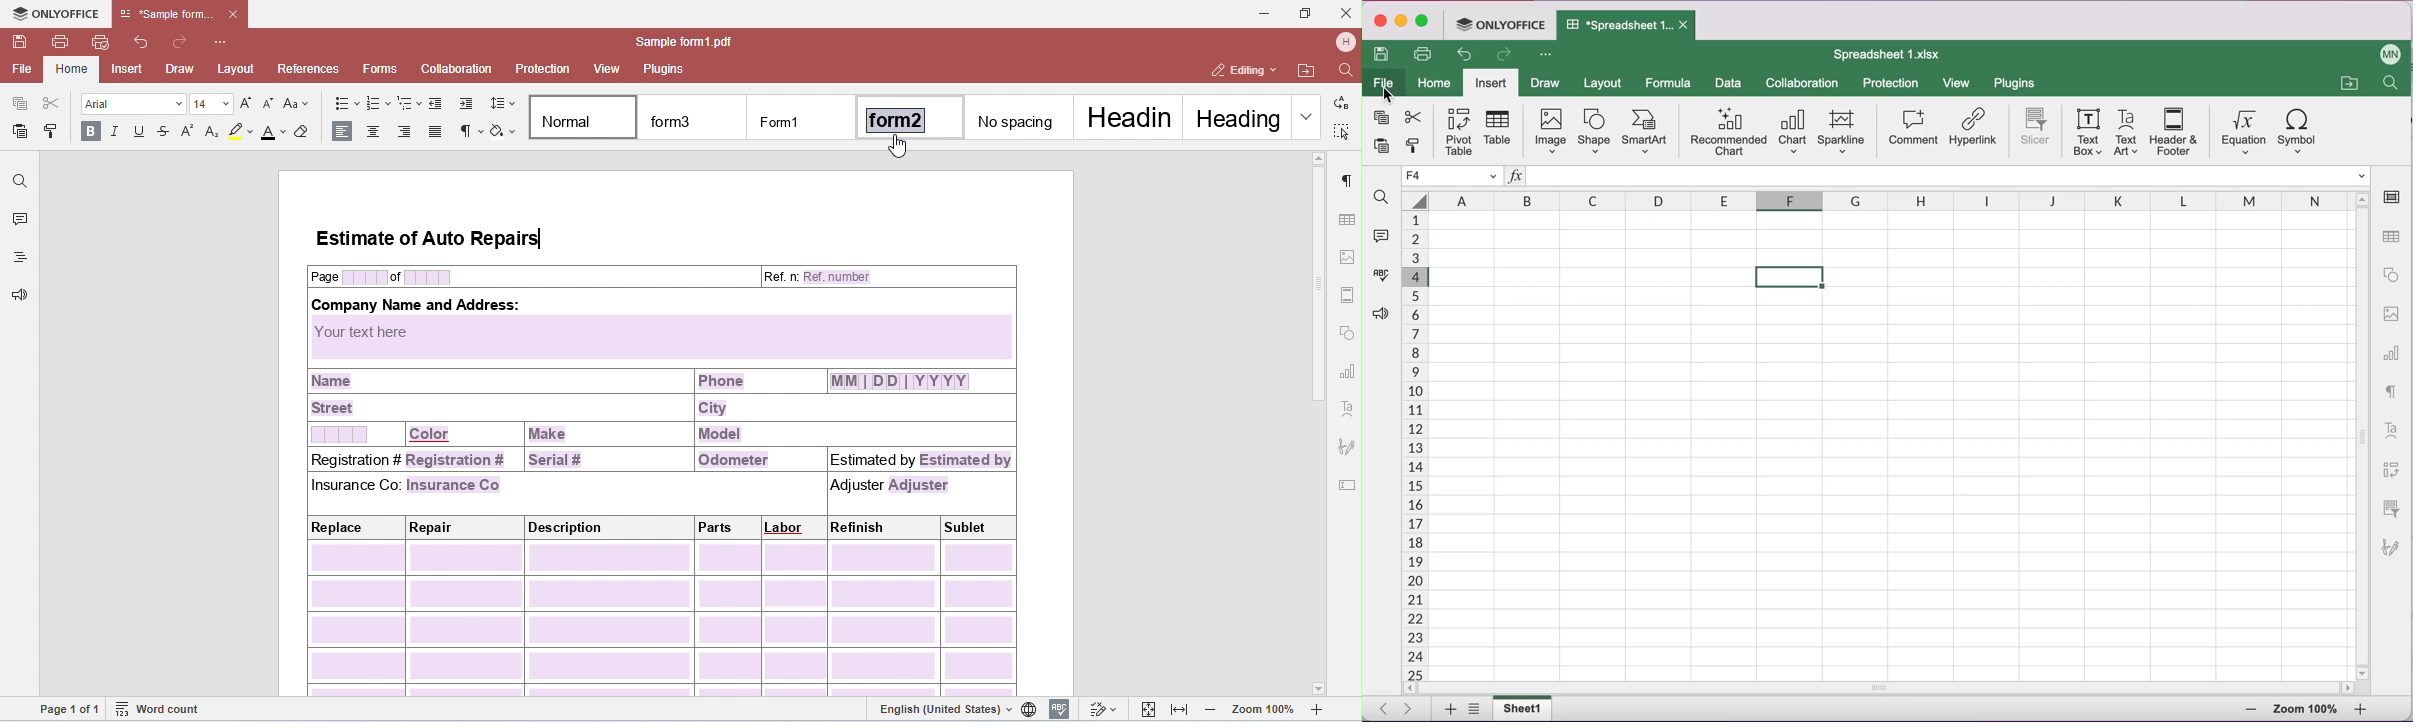 This screenshot has width=2436, height=728. Describe the element at coordinates (1498, 26) in the screenshot. I see `onlyoffice` at that location.